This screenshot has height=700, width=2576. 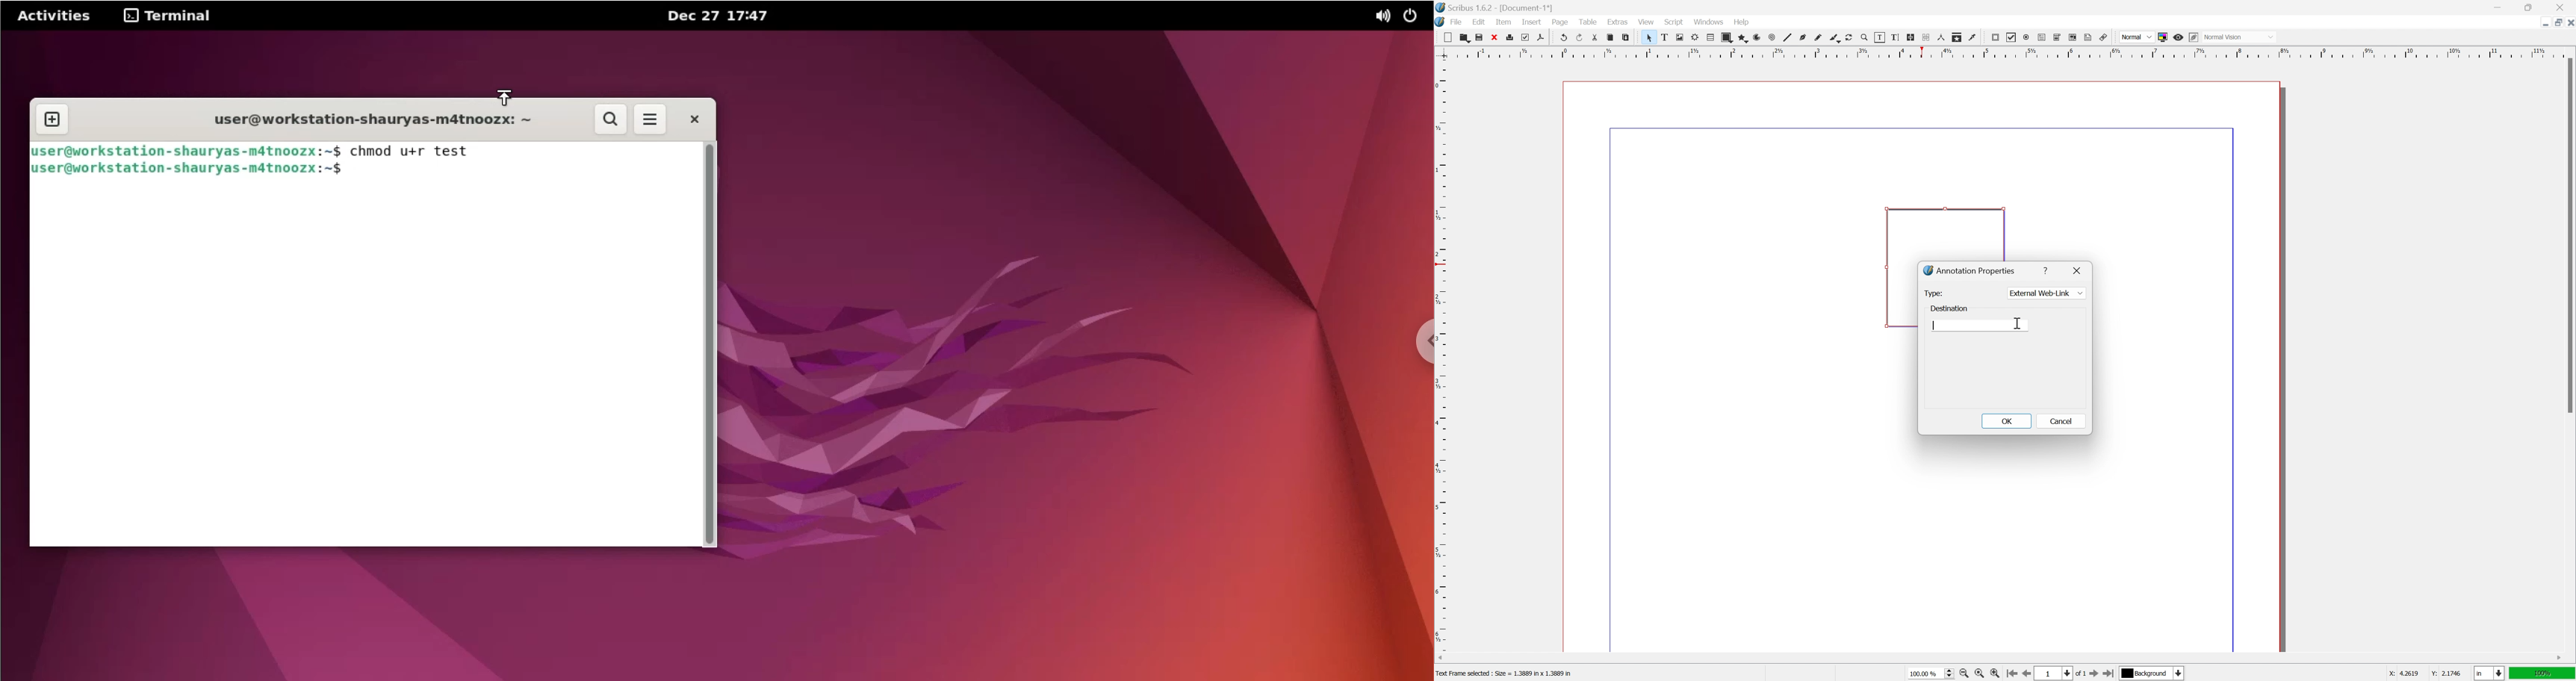 What do you see at coordinates (2110, 673) in the screenshot?
I see `go to last page` at bounding box center [2110, 673].